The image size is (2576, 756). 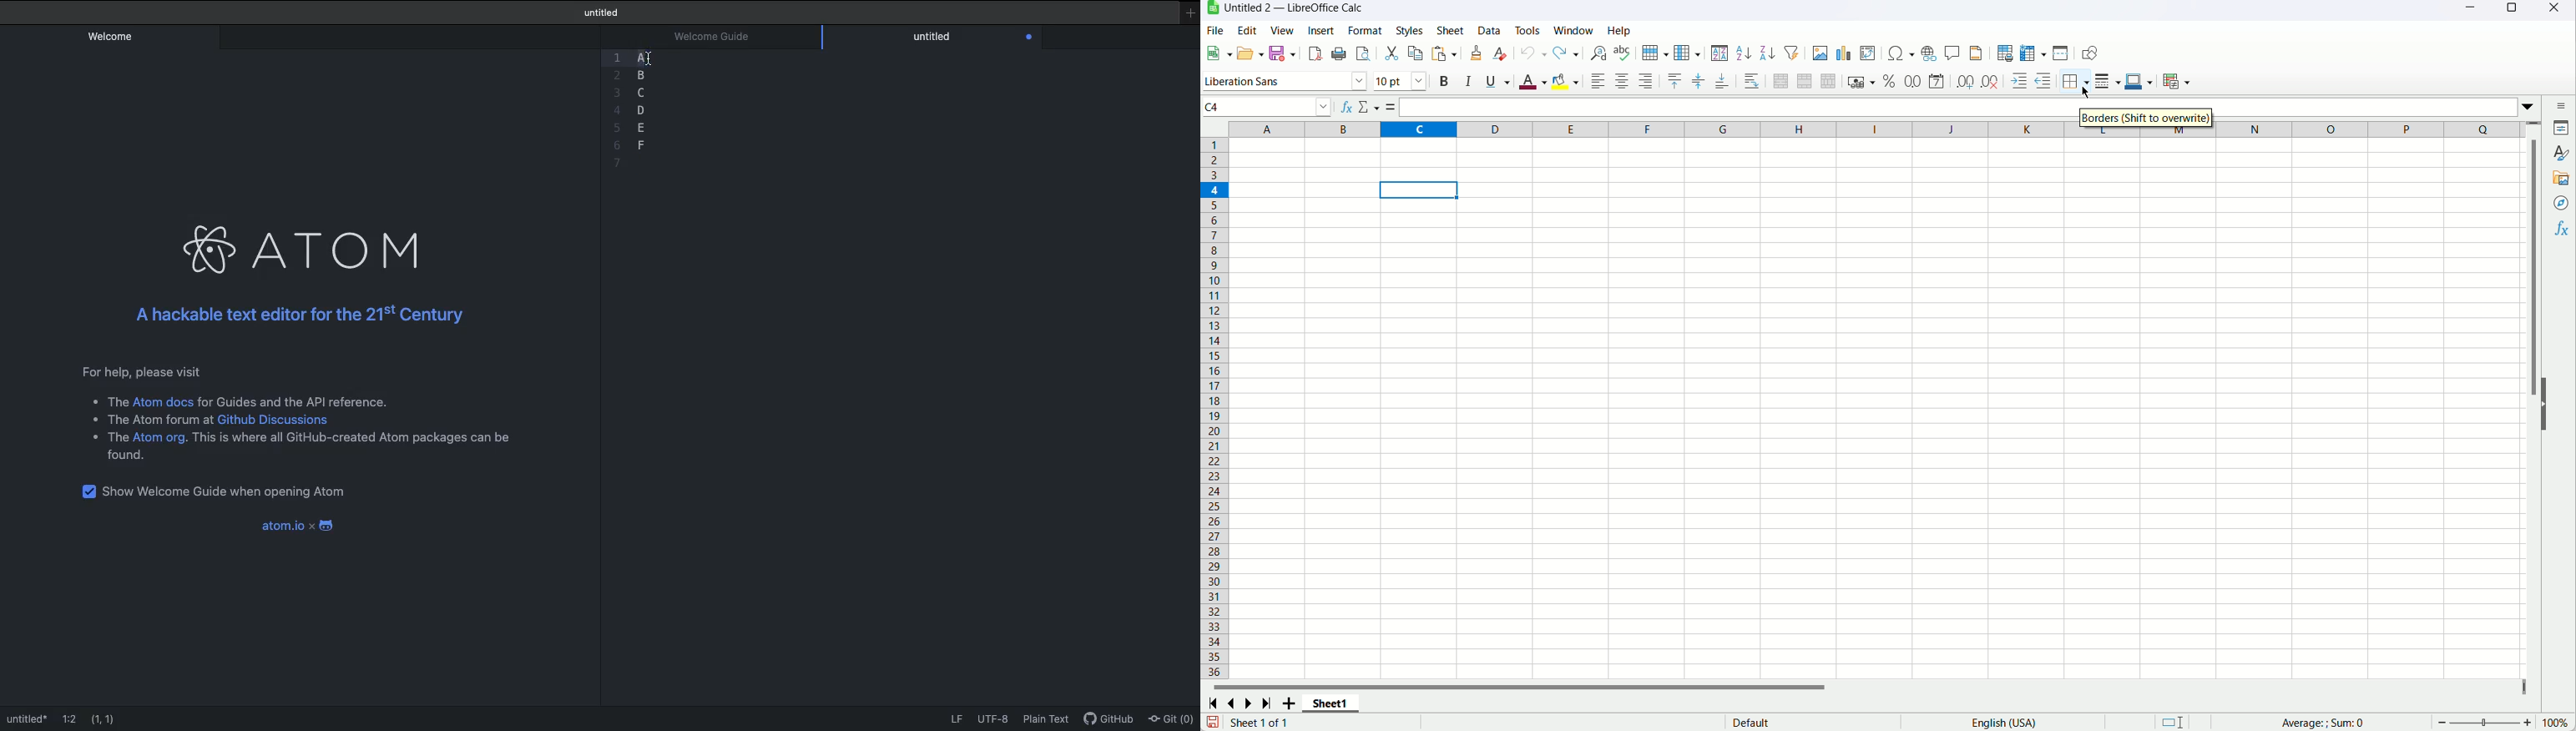 What do you see at coordinates (1820, 52) in the screenshot?
I see `Insert image` at bounding box center [1820, 52].